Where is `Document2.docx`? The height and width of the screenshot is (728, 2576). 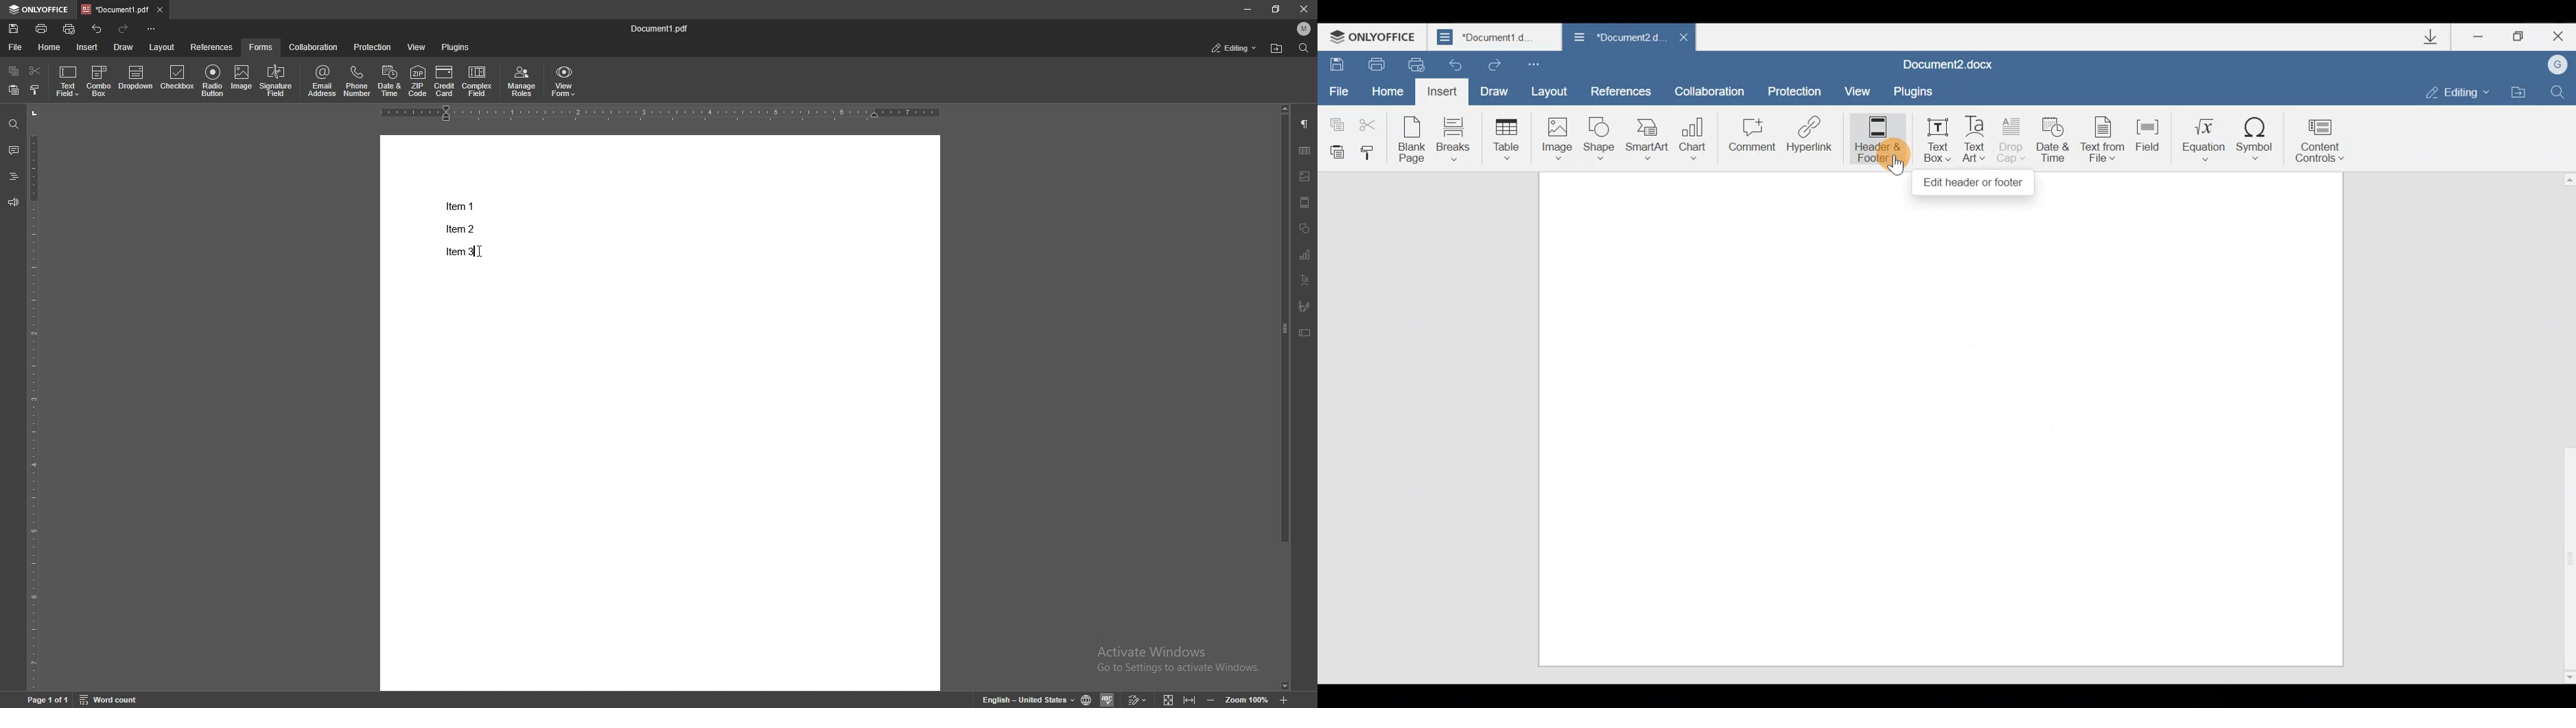
Document2.docx is located at coordinates (1959, 61).